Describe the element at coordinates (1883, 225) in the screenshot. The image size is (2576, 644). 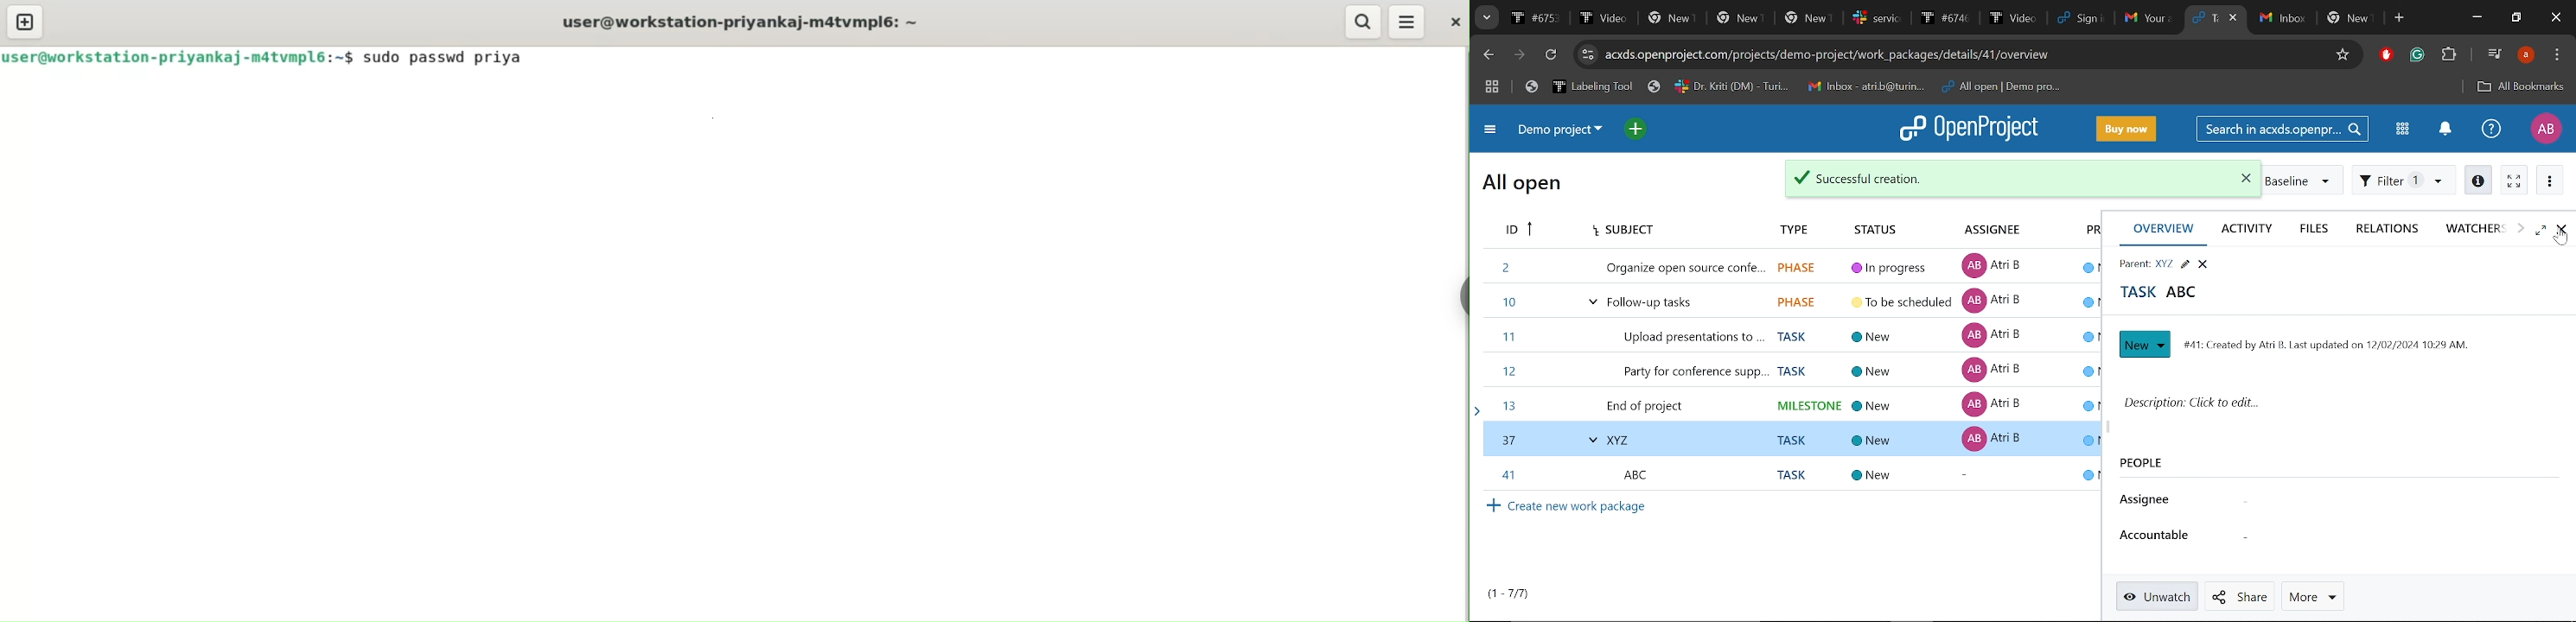
I see `Status` at that location.